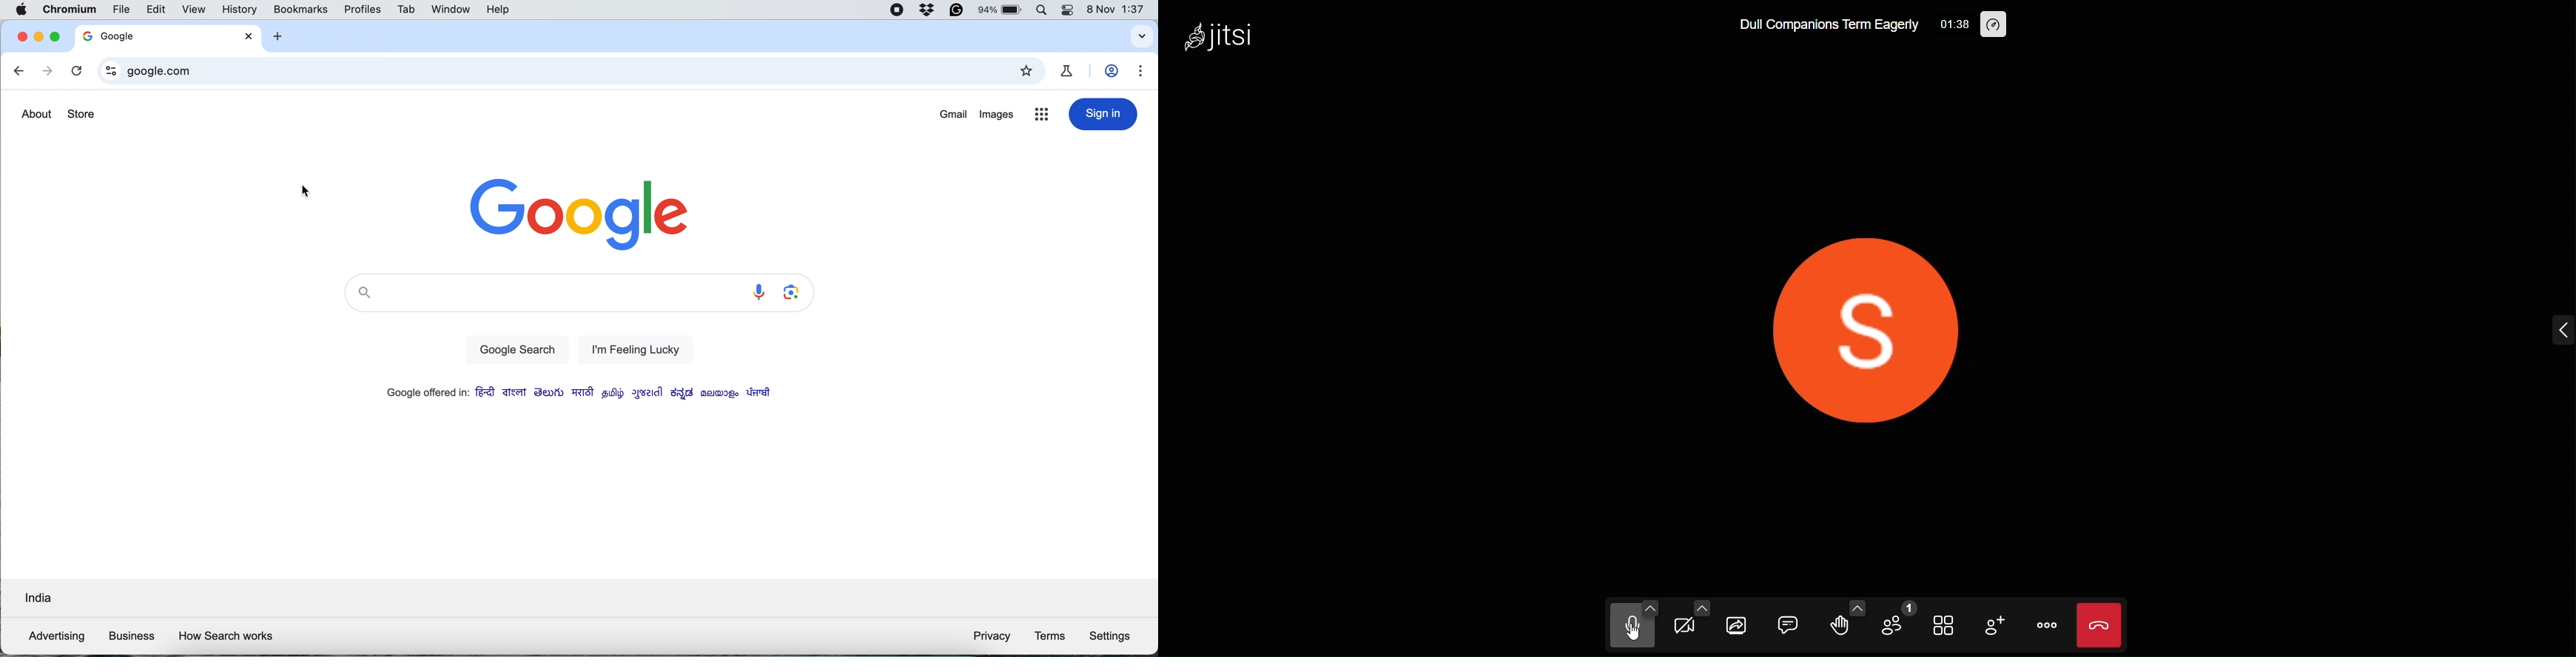 The image size is (2576, 672). Describe the element at coordinates (794, 293) in the screenshot. I see `image search` at that location.